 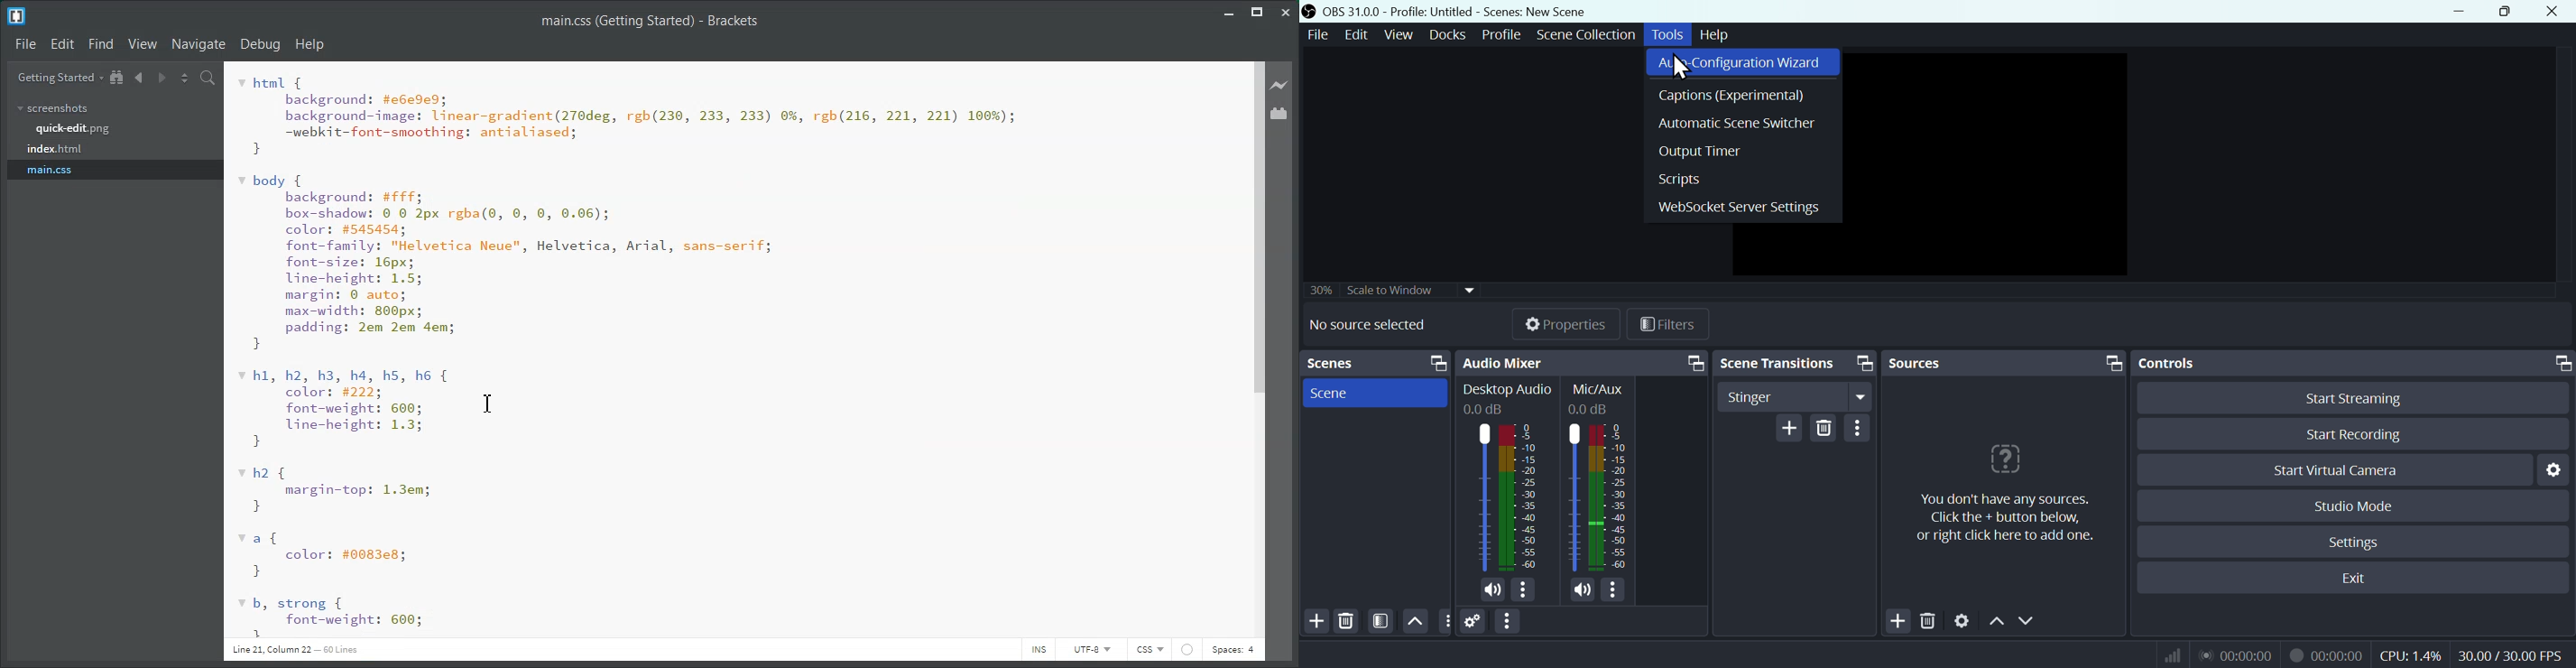 What do you see at coordinates (1396, 35) in the screenshot?
I see `View` at bounding box center [1396, 35].